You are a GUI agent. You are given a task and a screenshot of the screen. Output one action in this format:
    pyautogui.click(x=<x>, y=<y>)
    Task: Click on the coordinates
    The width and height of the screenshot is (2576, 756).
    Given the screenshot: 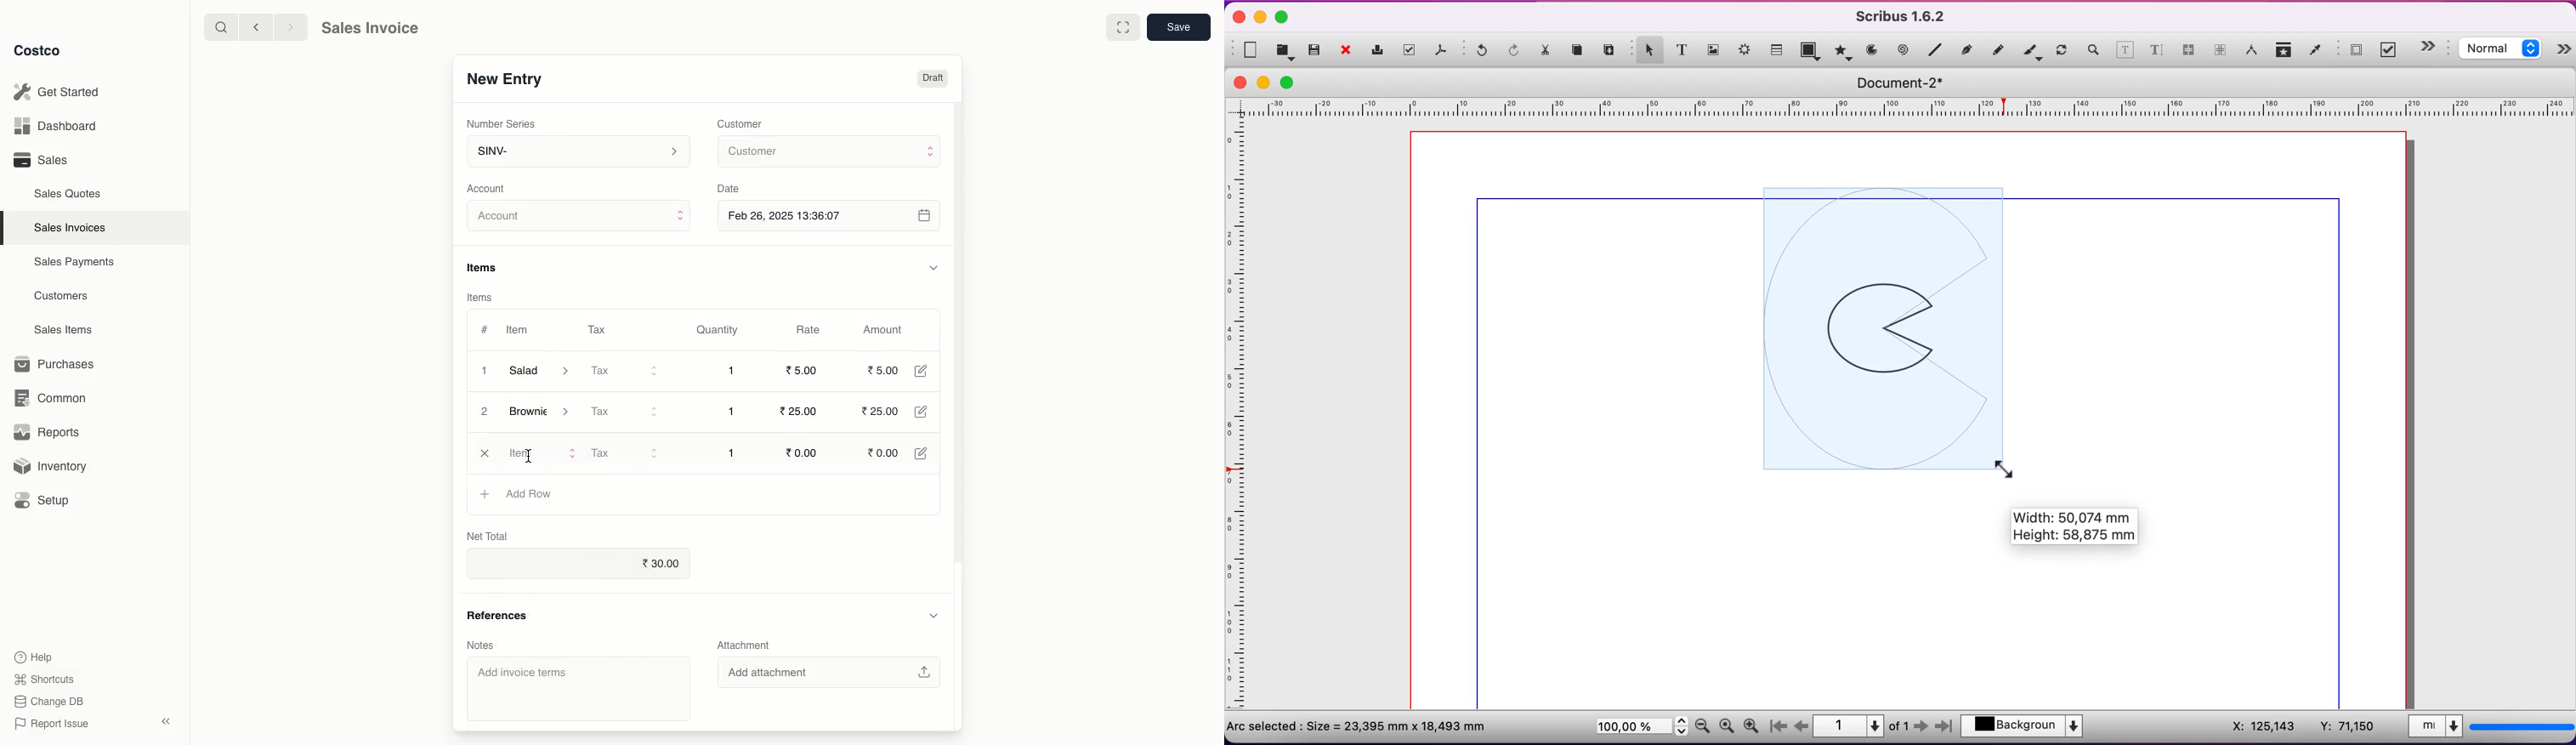 What is the action you would take?
    pyautogui.click(x=2302, y=727)
    